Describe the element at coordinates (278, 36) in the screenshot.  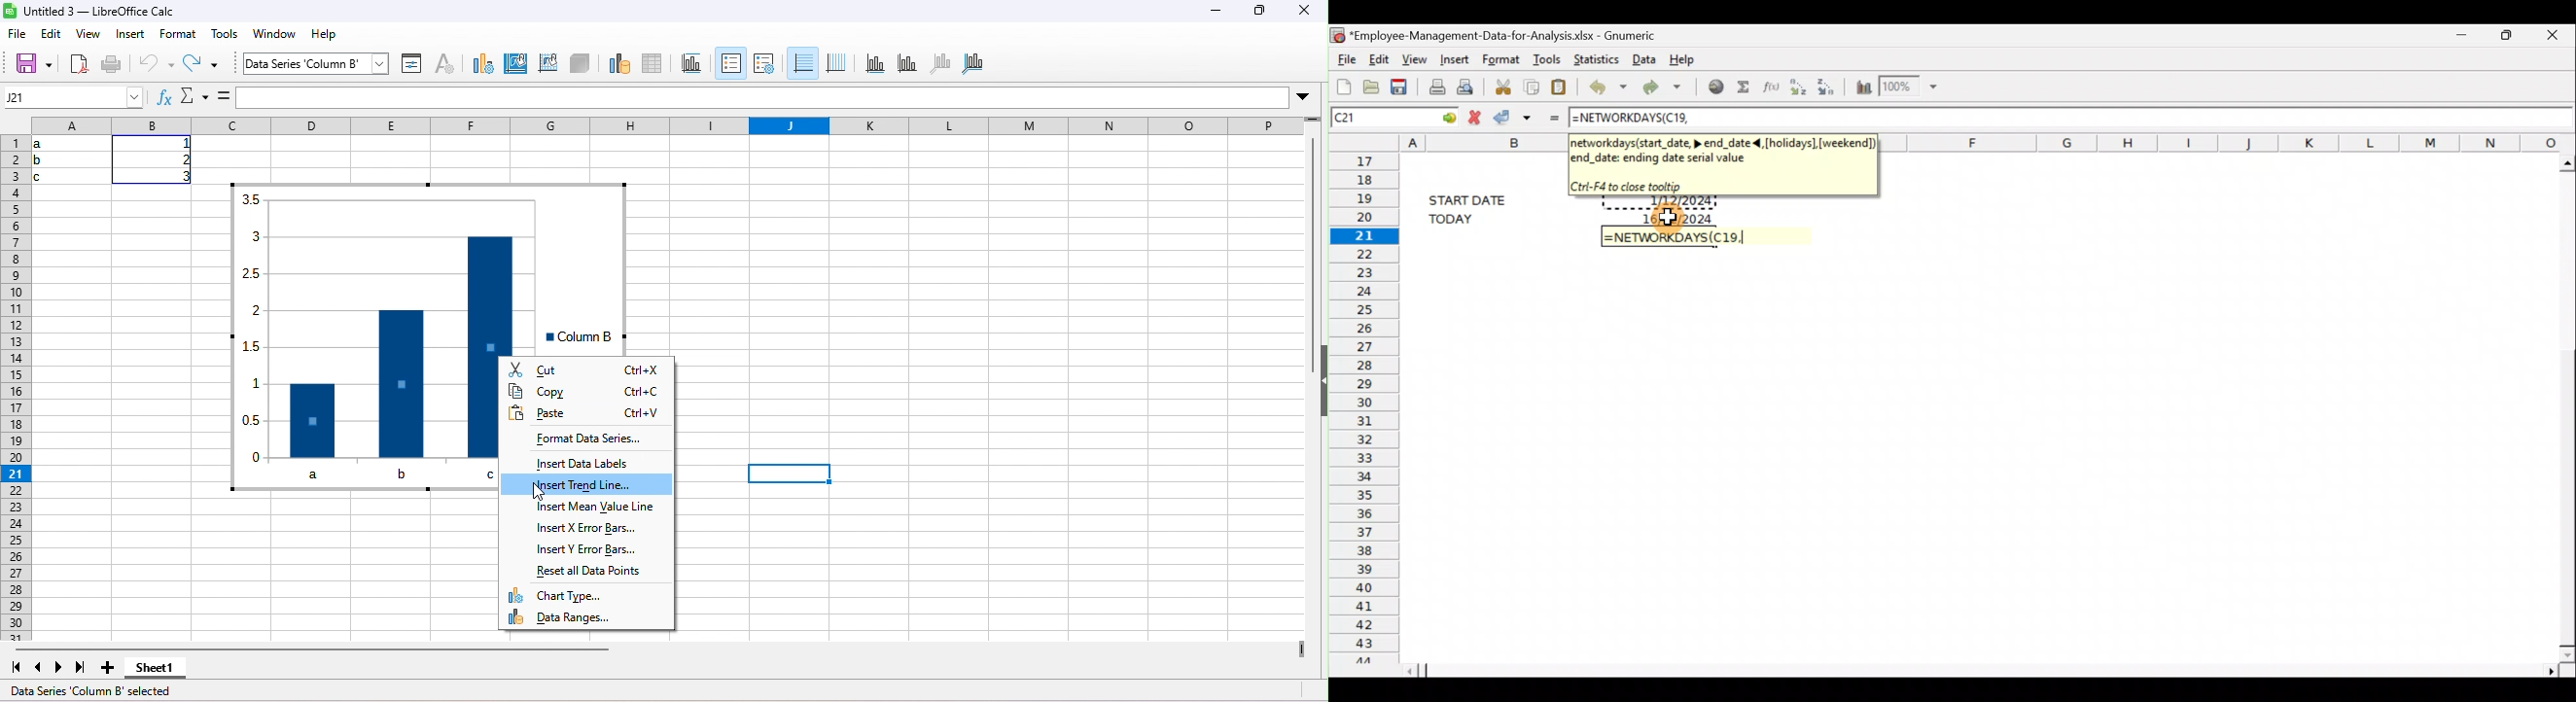
I see `window` at that location.